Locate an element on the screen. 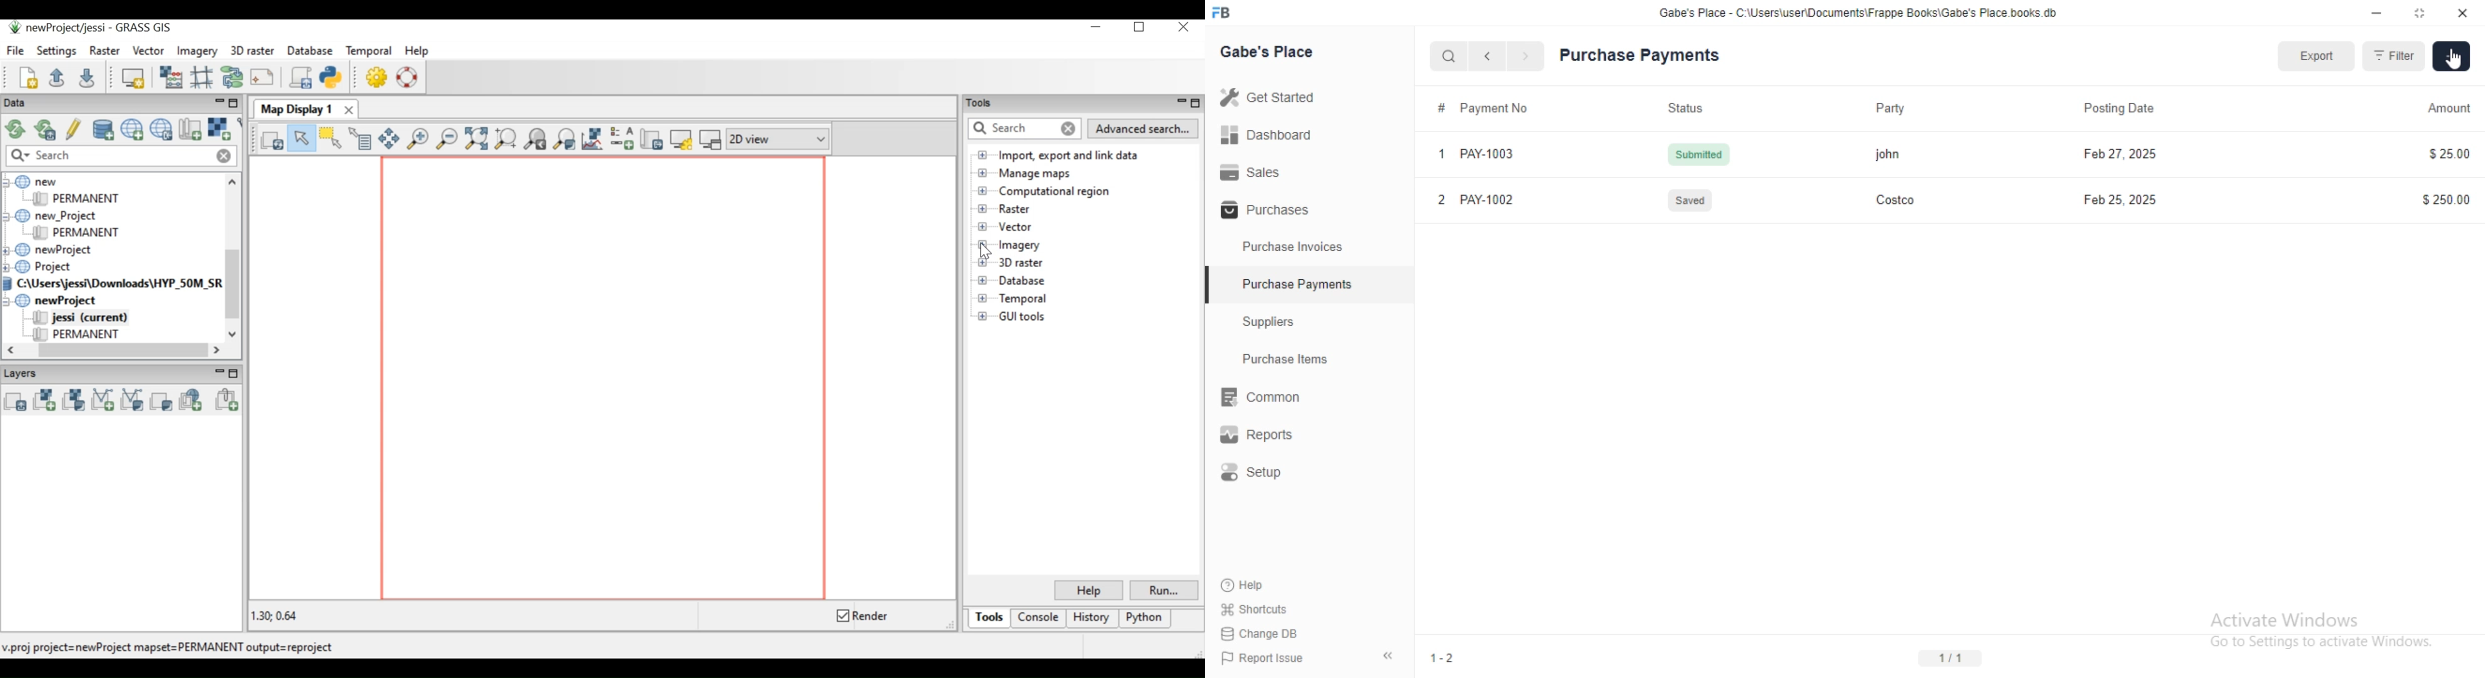  resize is located at coordinates (2418, 13).